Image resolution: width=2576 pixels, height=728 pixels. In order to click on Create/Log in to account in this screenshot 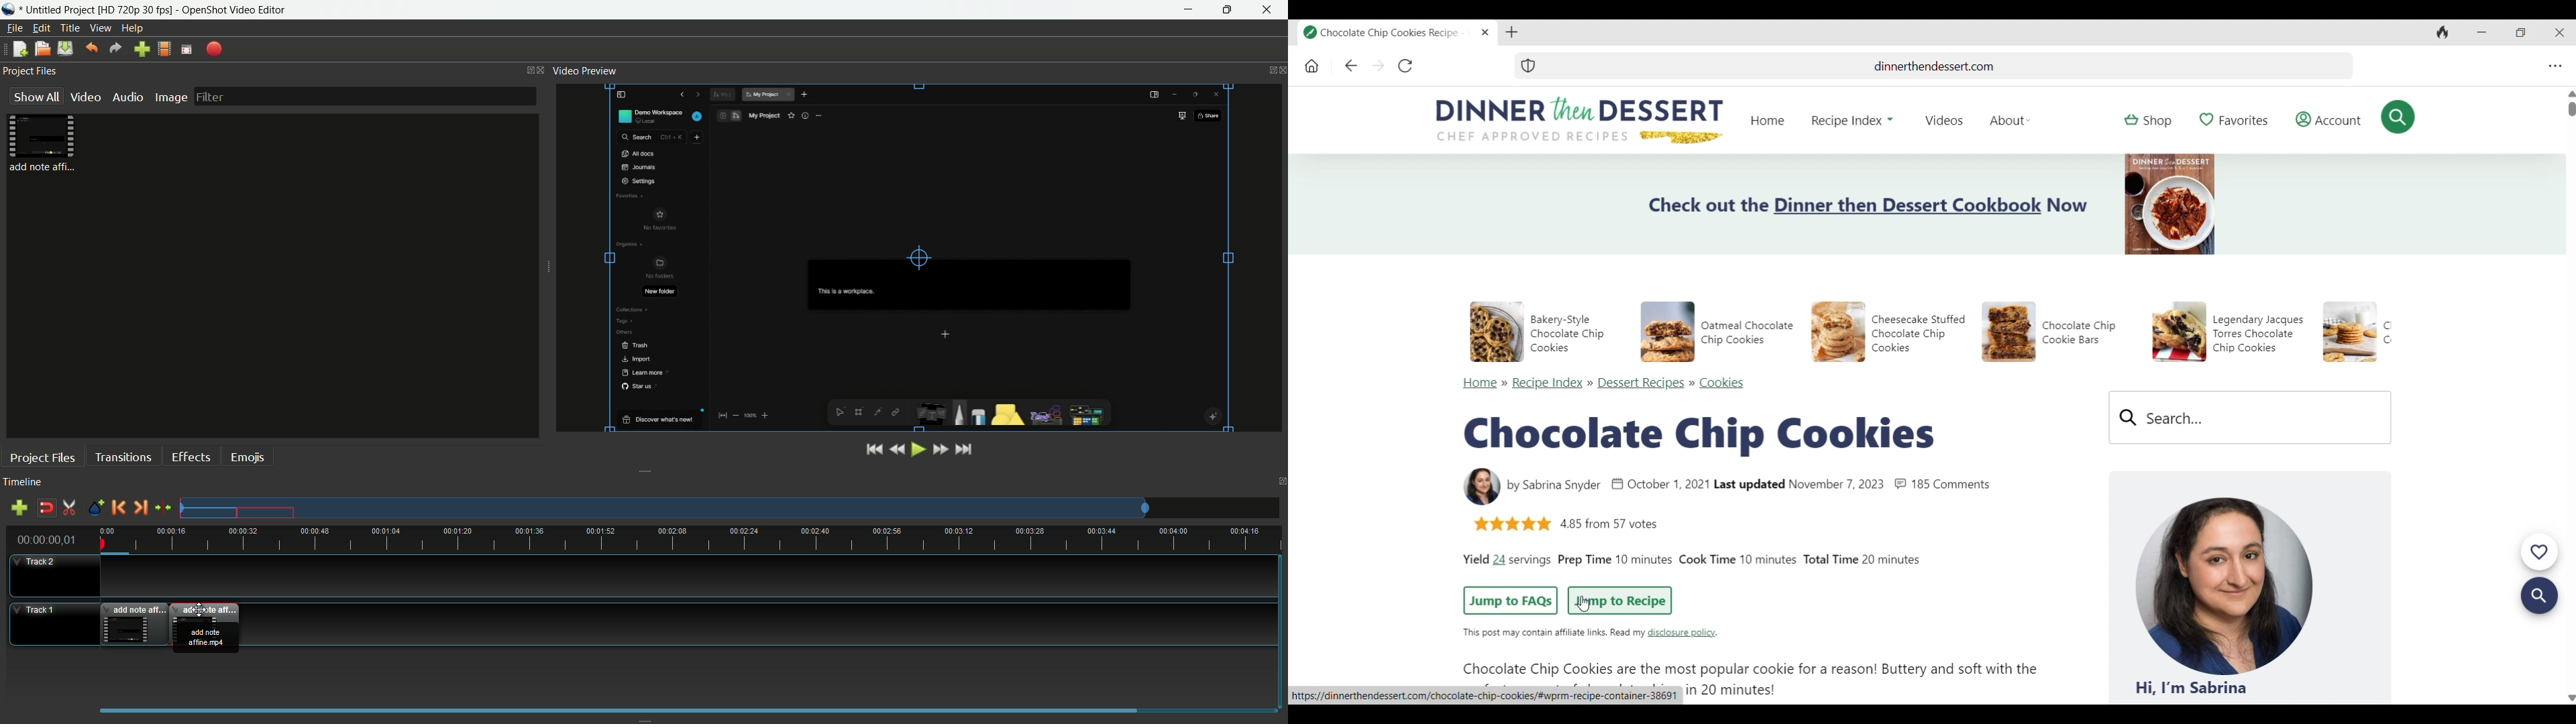, I will do `click(2329, 119)`.